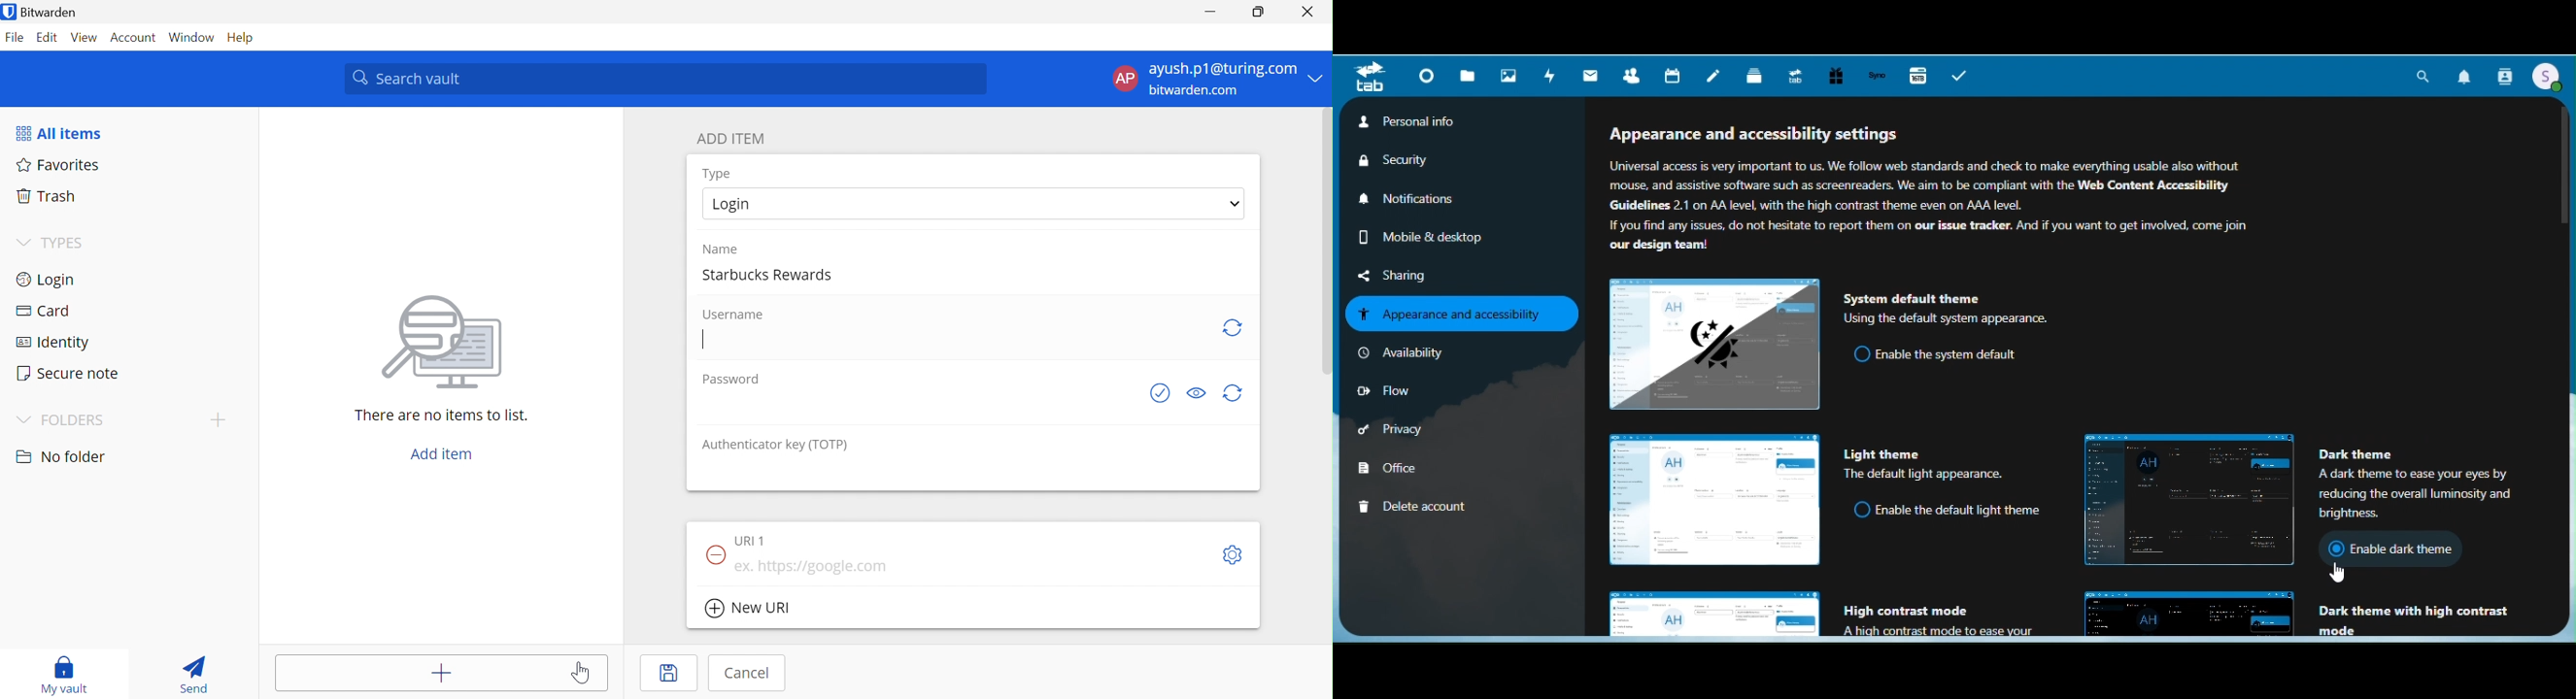  I want to click on Image, so click(446, 344).